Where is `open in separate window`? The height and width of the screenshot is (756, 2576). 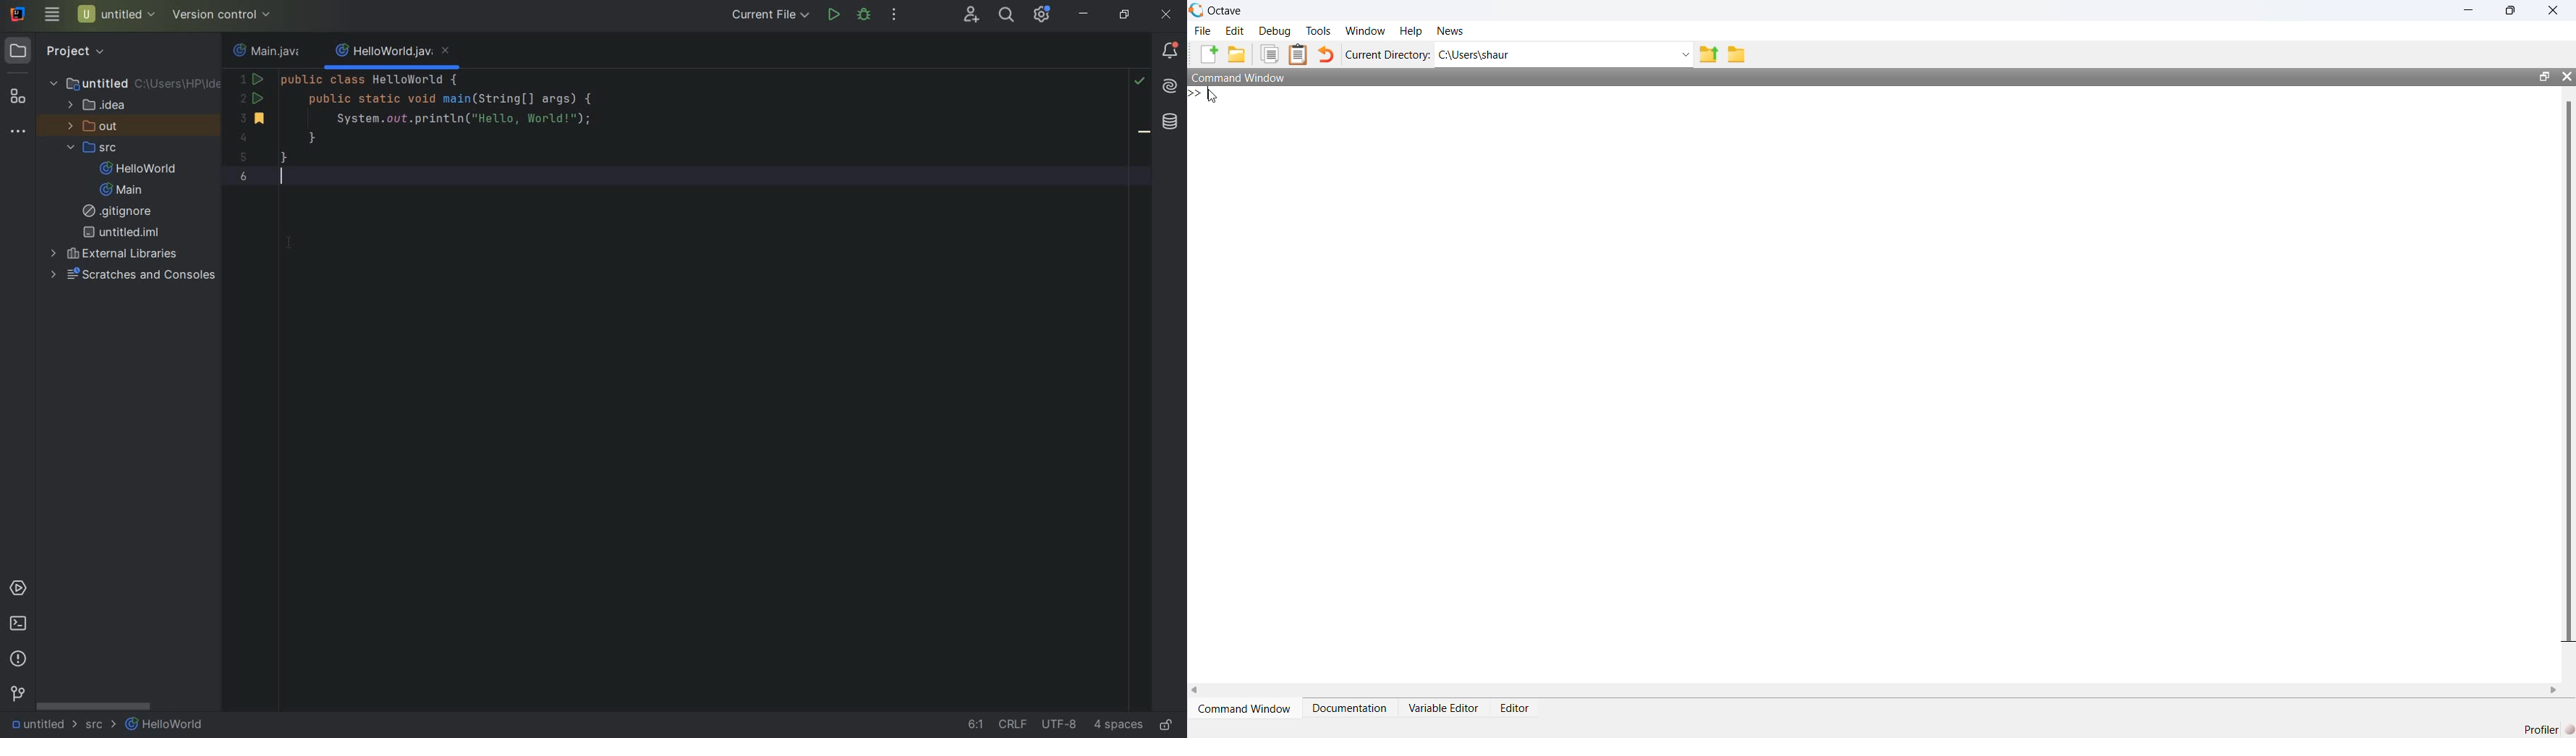
open in separate window is located at coordinates (2546, 77).